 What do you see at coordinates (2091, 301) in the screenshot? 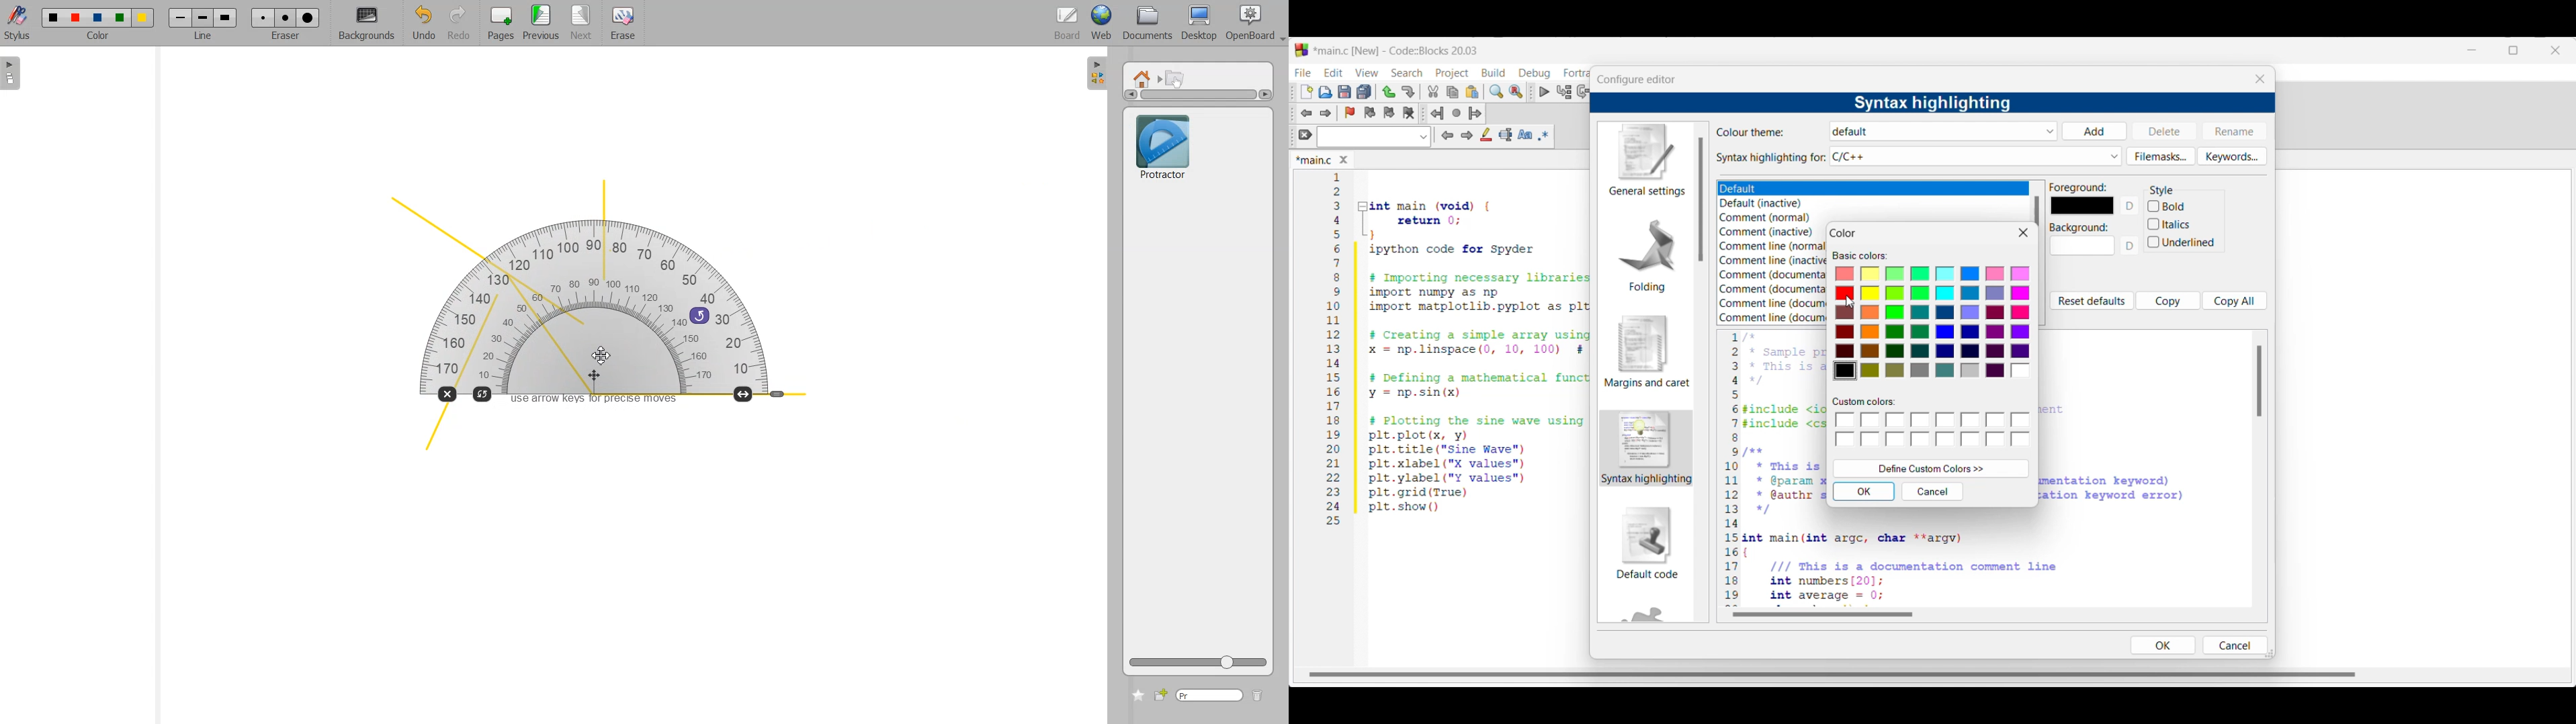
I see `Reset defaults` at bounding box center [2091, 301].